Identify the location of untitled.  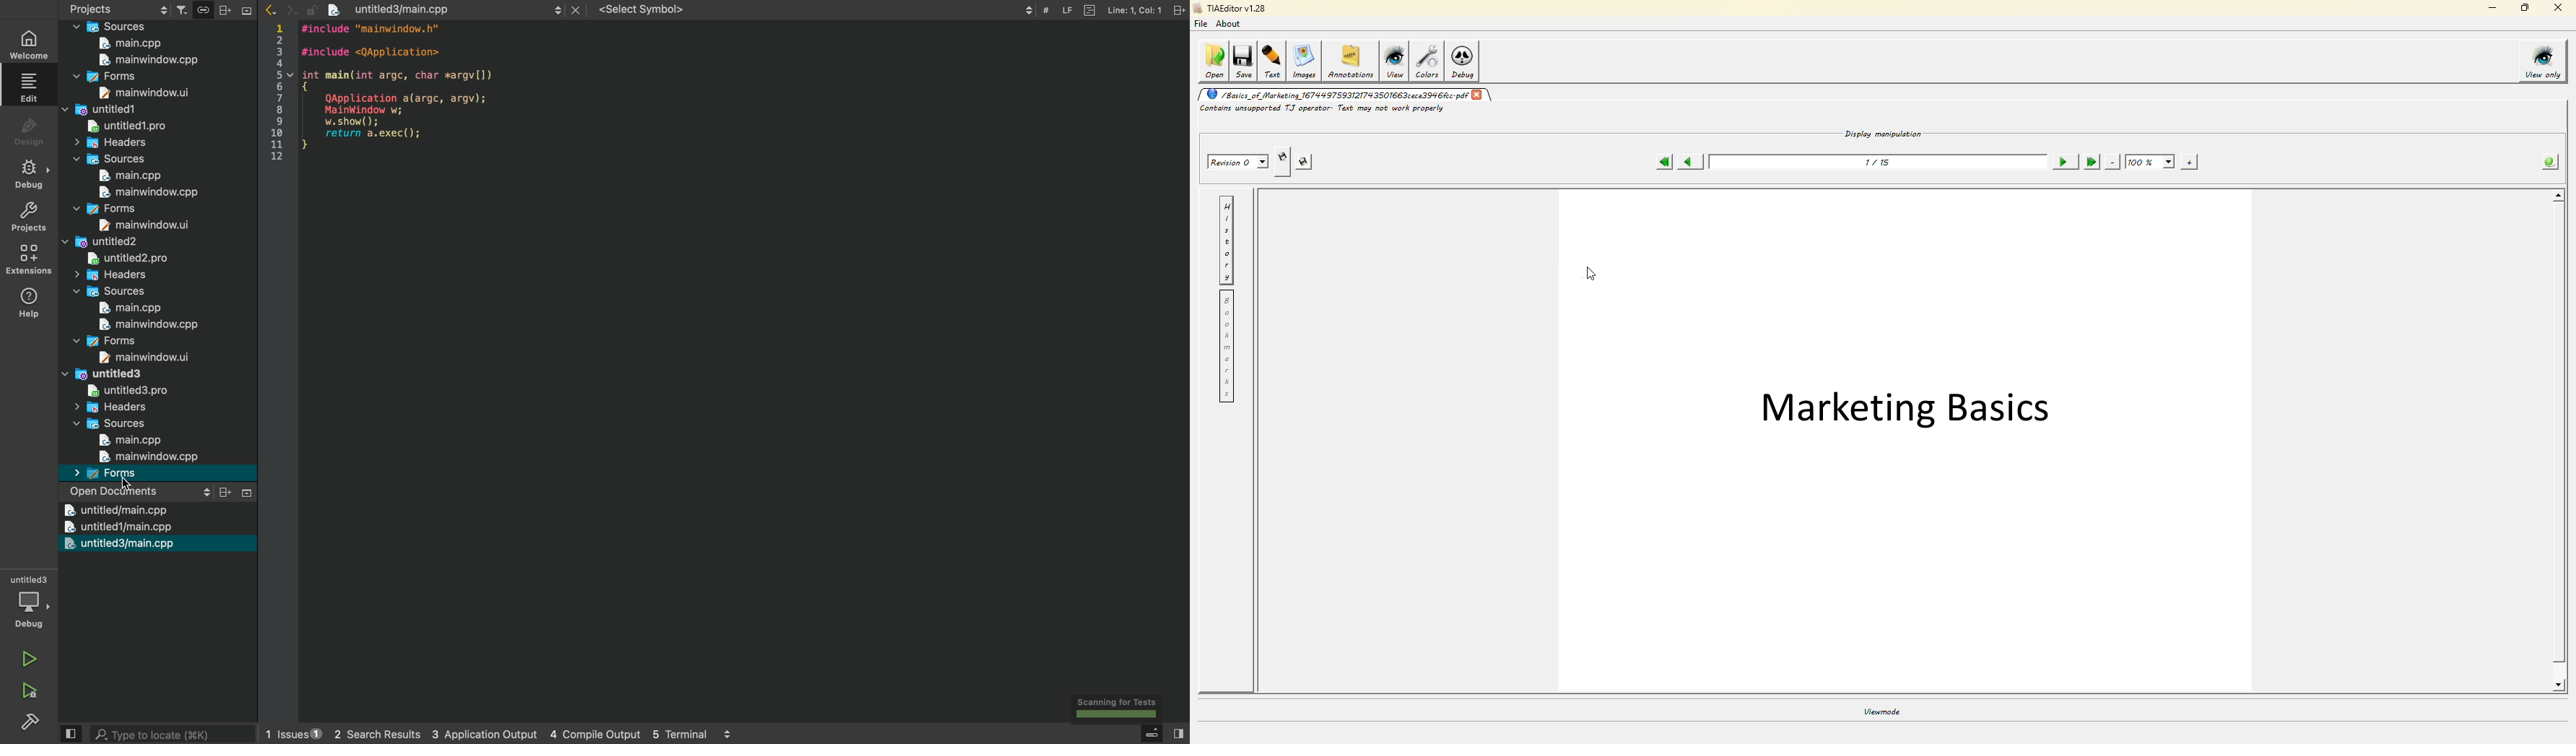
(126, 391).